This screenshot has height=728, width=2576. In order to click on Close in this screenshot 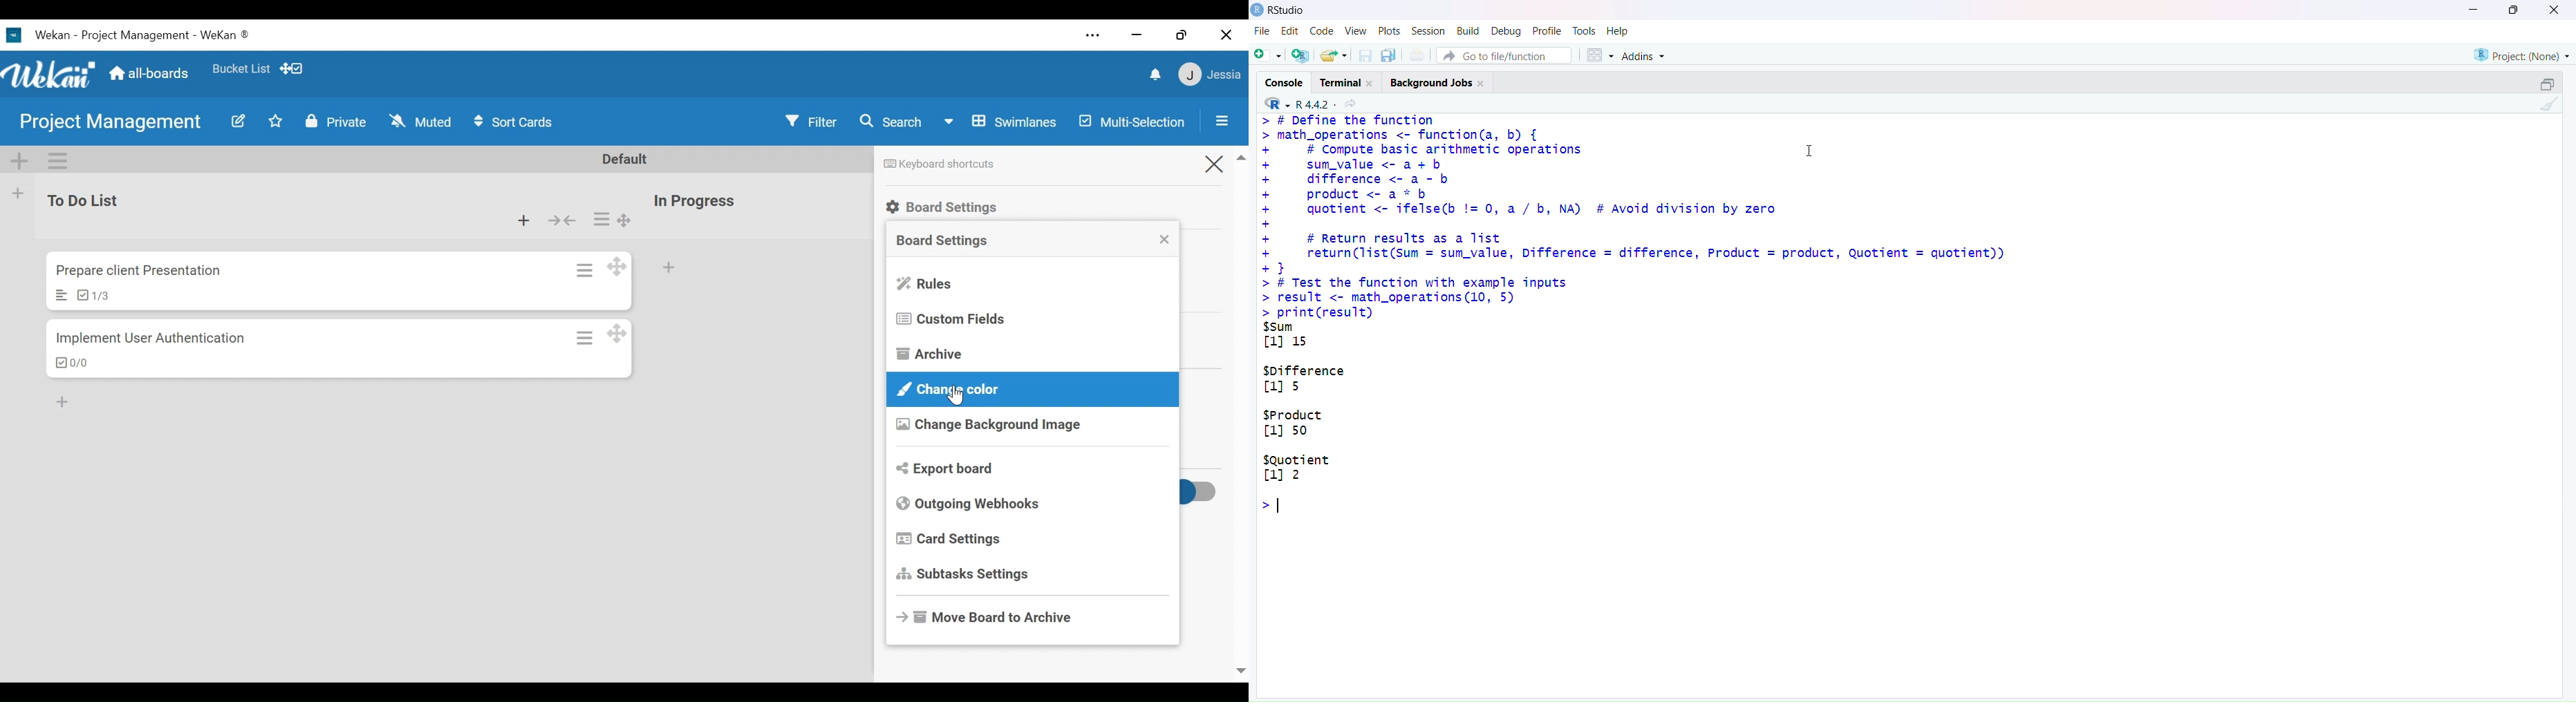, I will do `click(1213, 163)`.